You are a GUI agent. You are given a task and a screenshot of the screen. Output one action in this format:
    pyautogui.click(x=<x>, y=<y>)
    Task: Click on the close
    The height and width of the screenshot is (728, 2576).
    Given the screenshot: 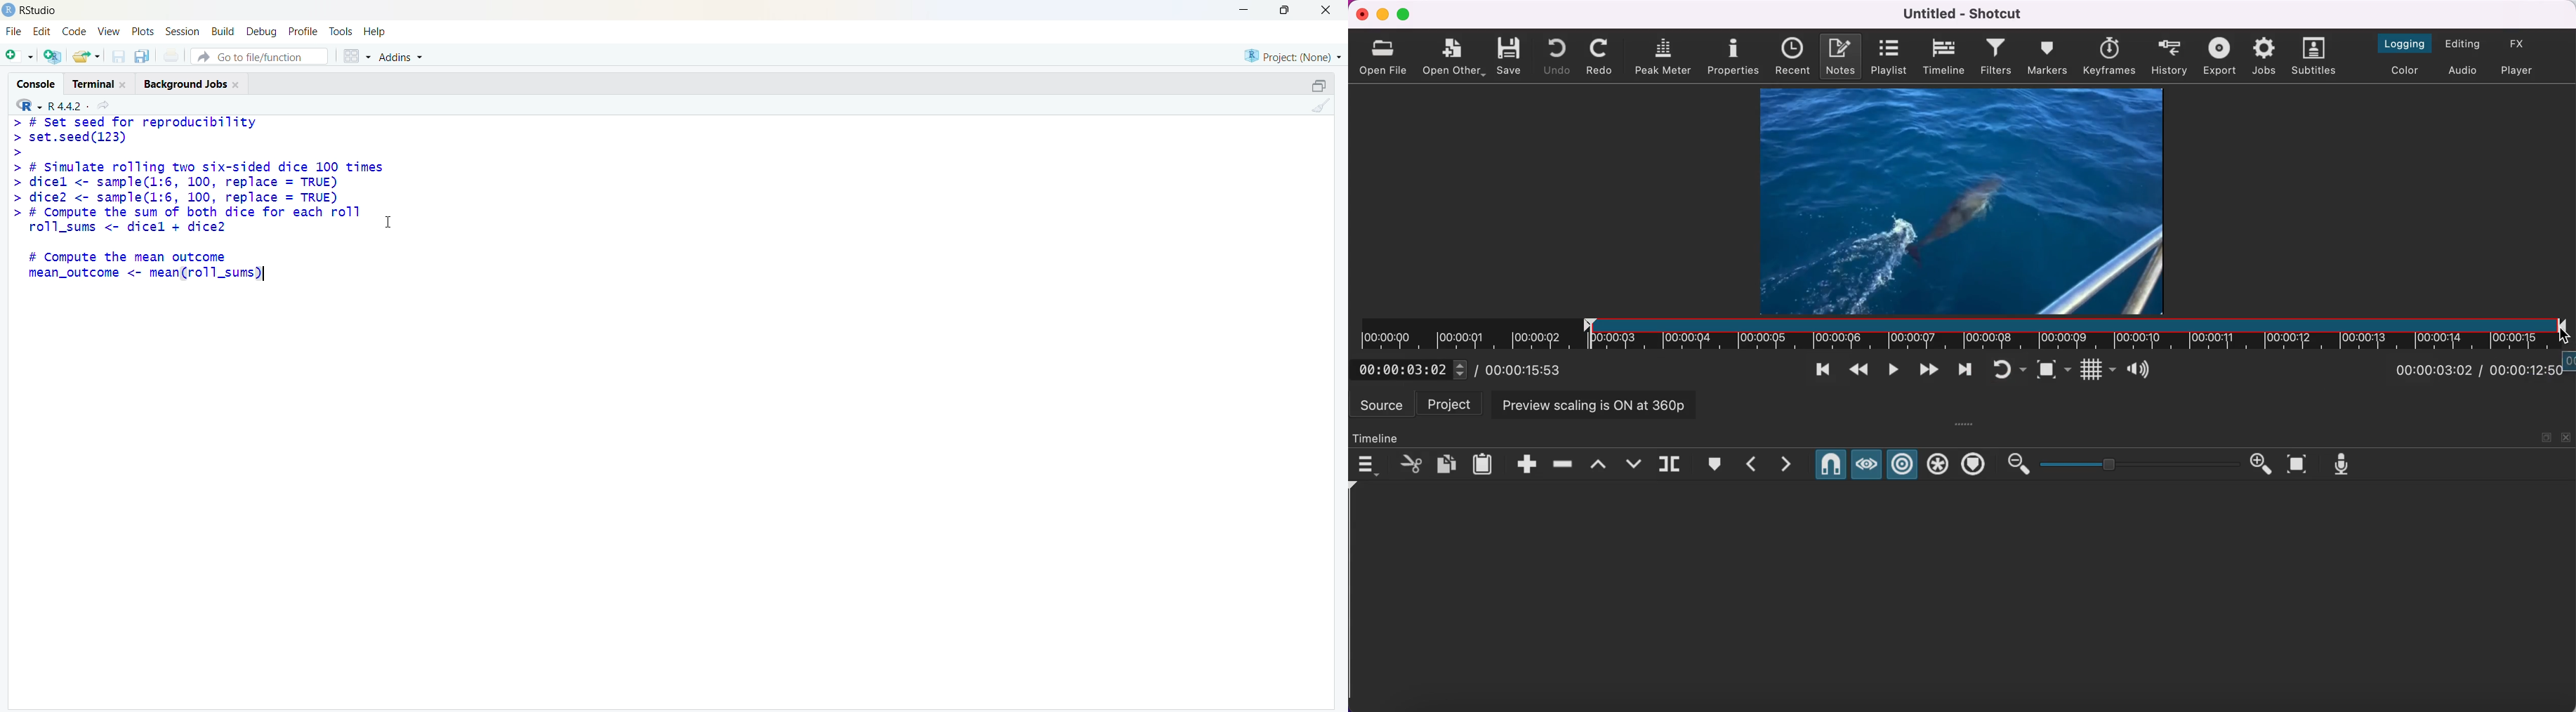 What is the action you would take?
    pyautogui.click(x=2567, y=437)
    